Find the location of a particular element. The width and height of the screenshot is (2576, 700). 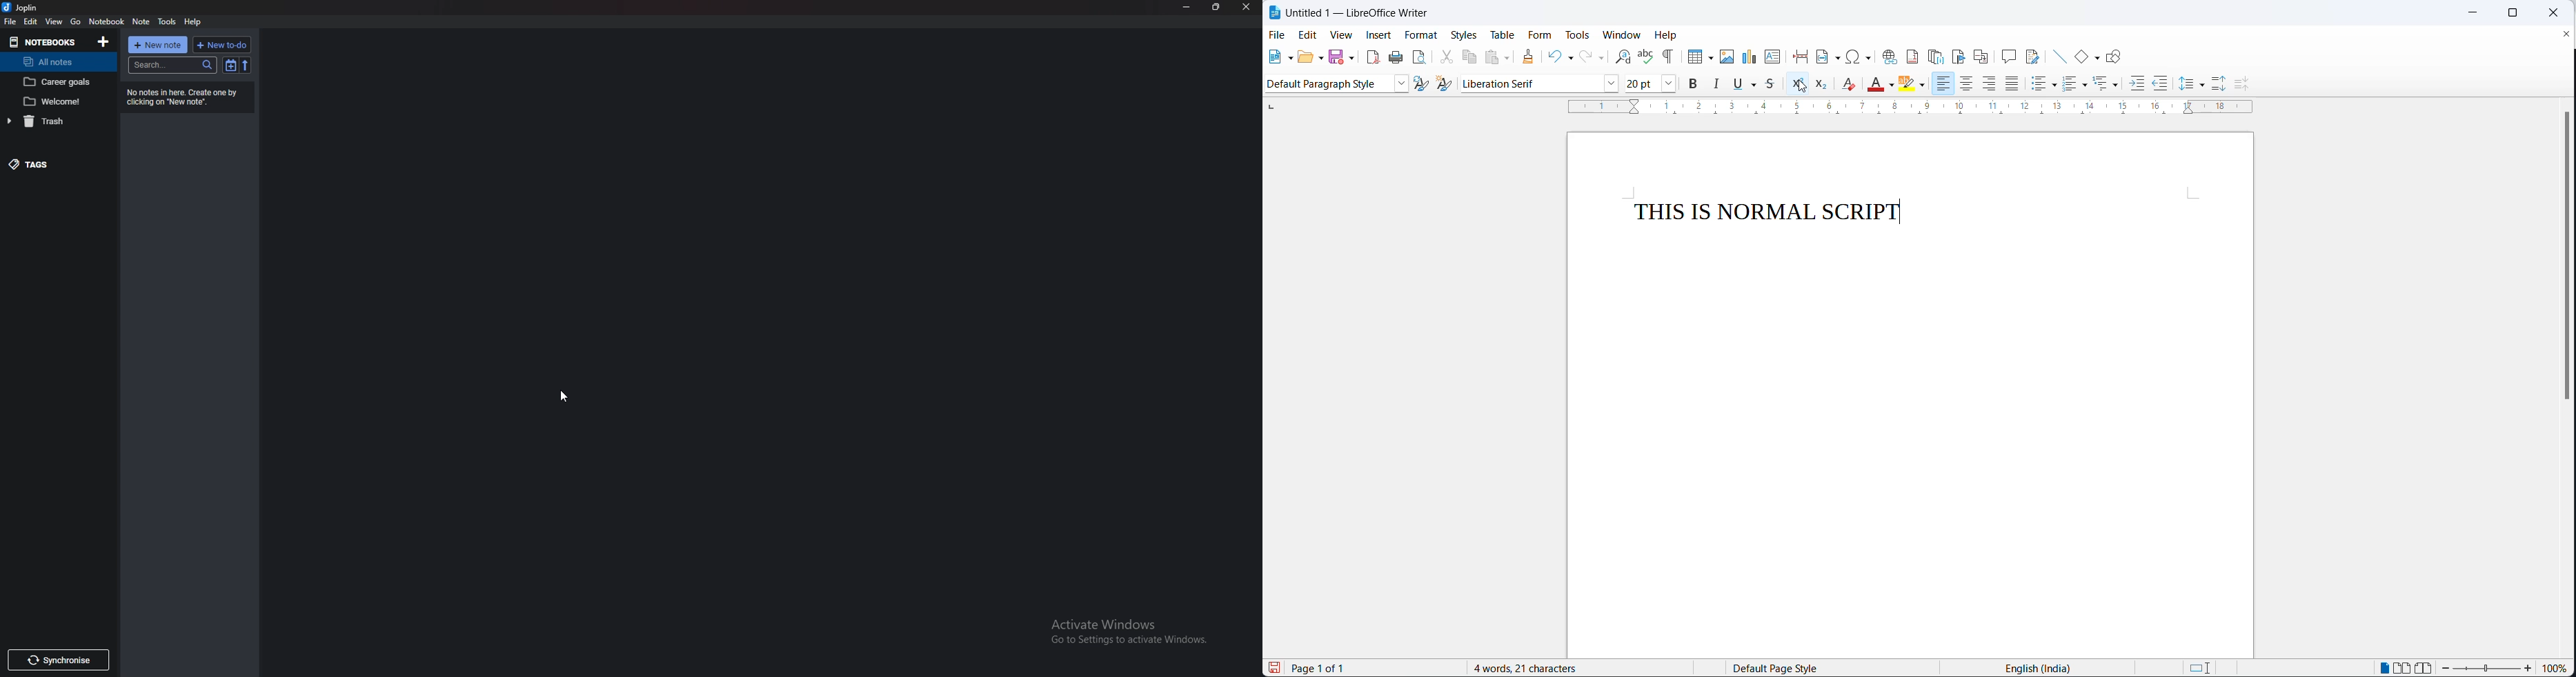

insert comments is located at coordinates (2008, 54).